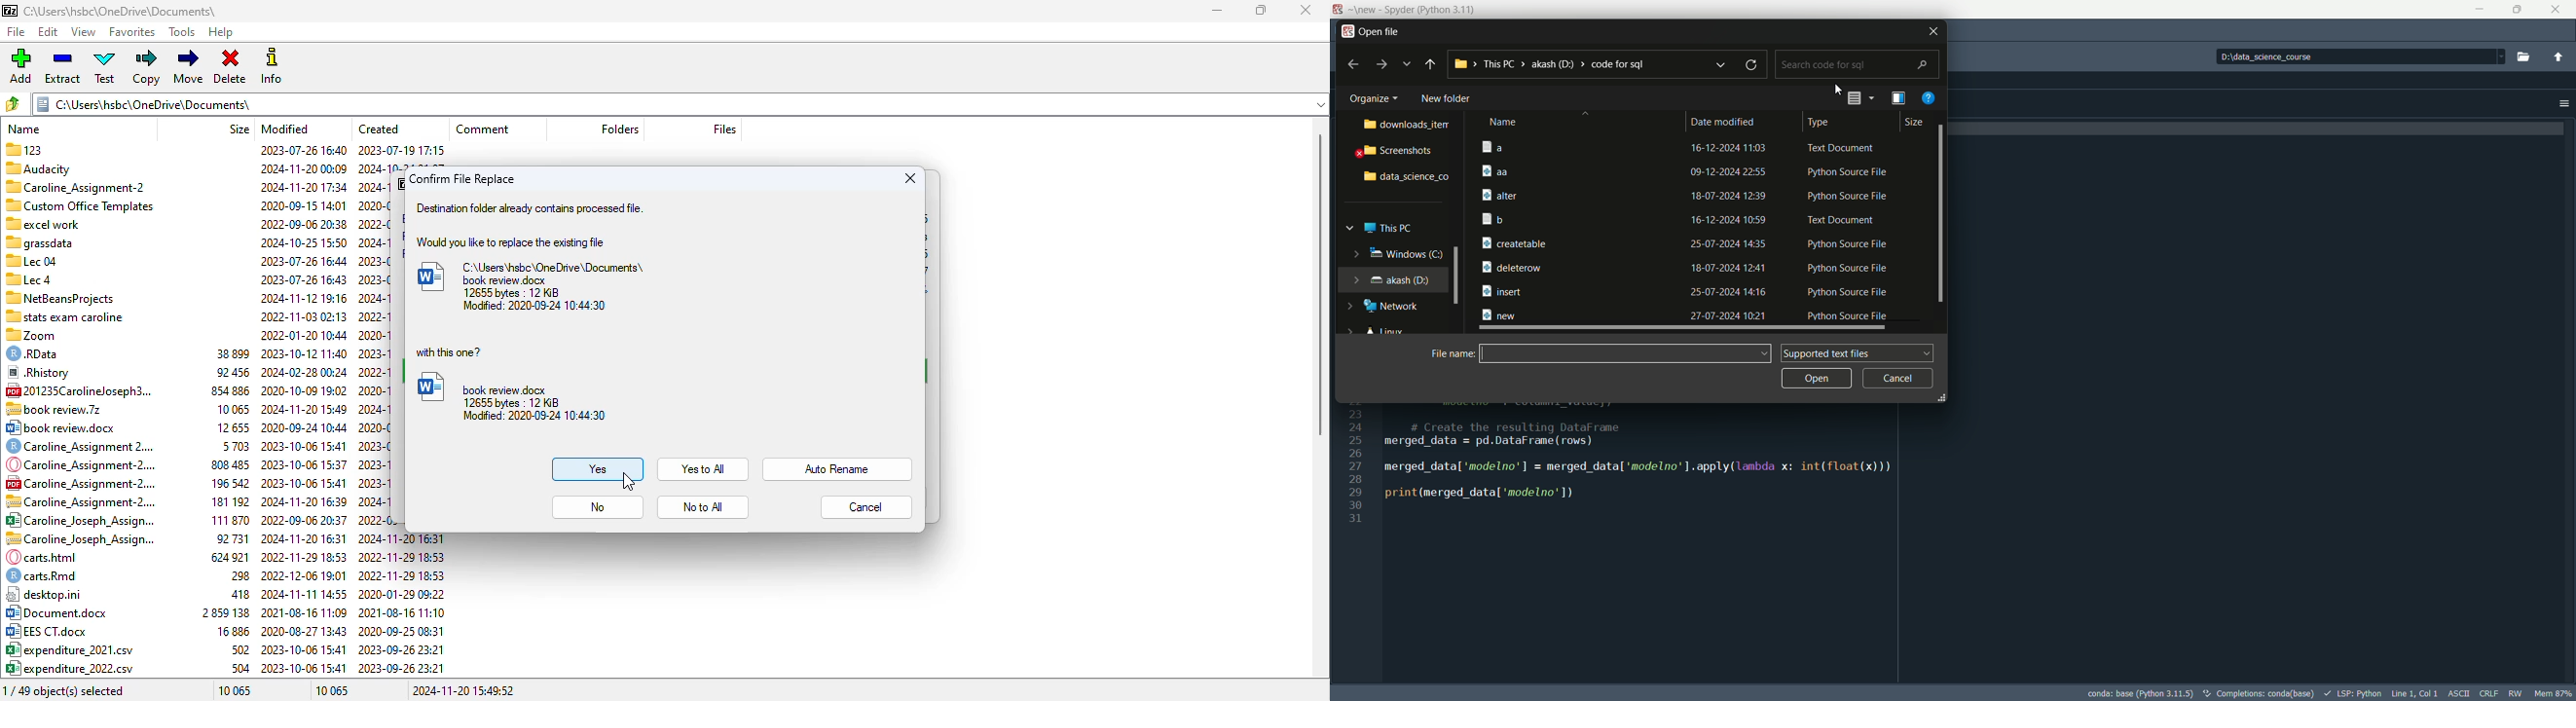 The width and height of the screenshot is (2576, 728). Describe the element at coordinates (60, 299) in the screenshot. I see `7 NetBeansProjects` at that location.